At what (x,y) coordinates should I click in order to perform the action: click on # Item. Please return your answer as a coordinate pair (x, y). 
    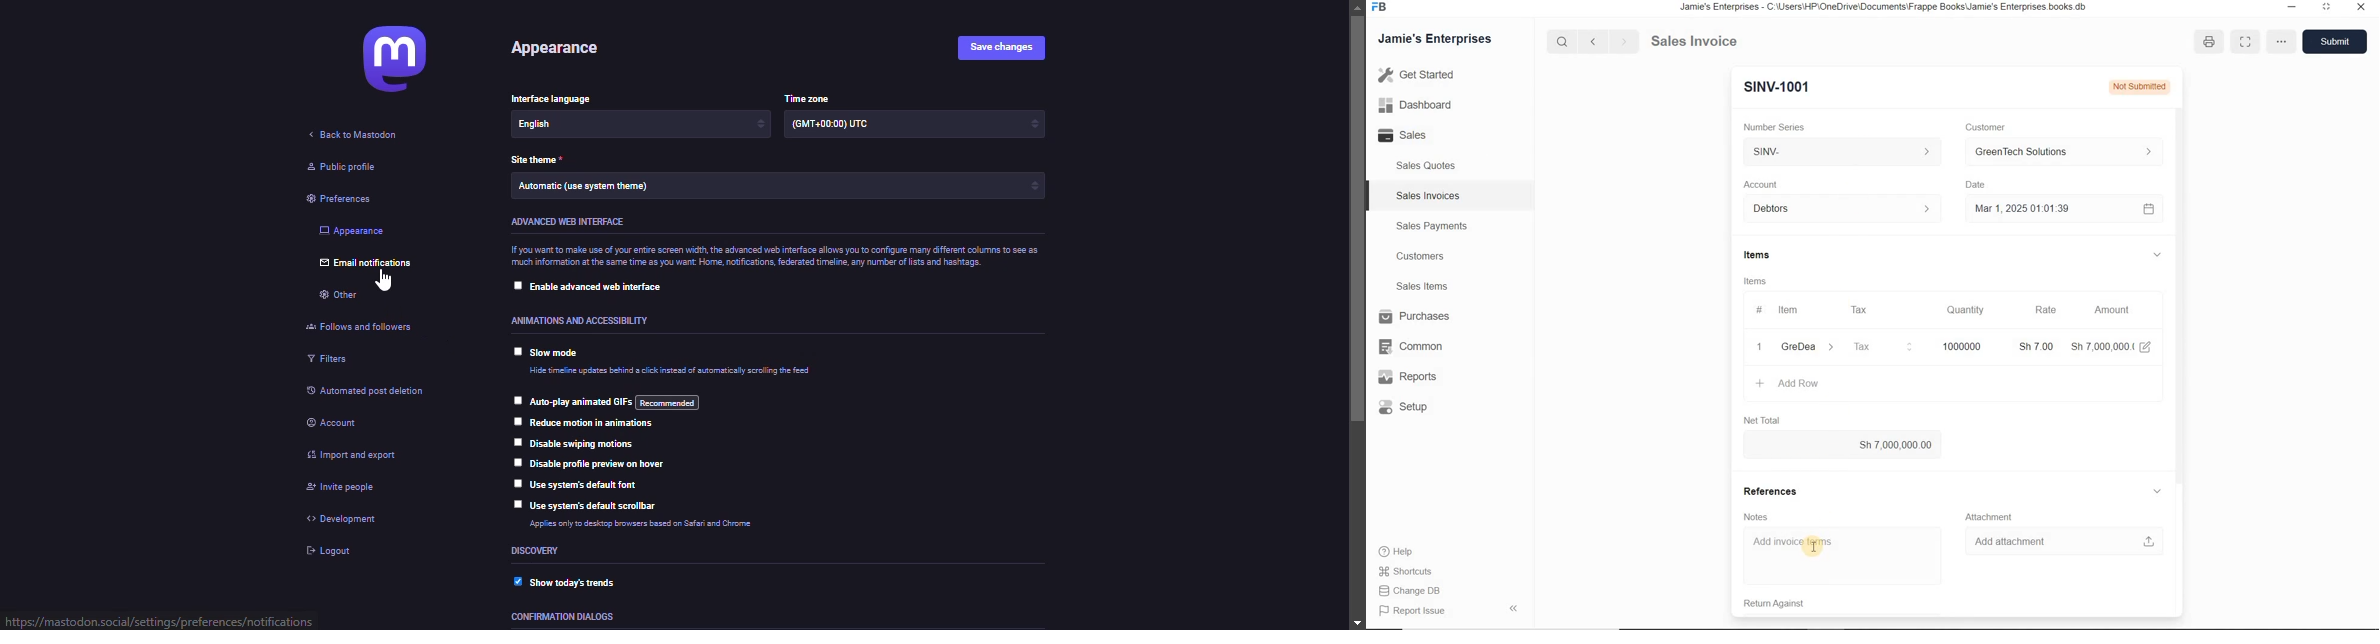
    Looking at the image, I should click on (1785, 311).